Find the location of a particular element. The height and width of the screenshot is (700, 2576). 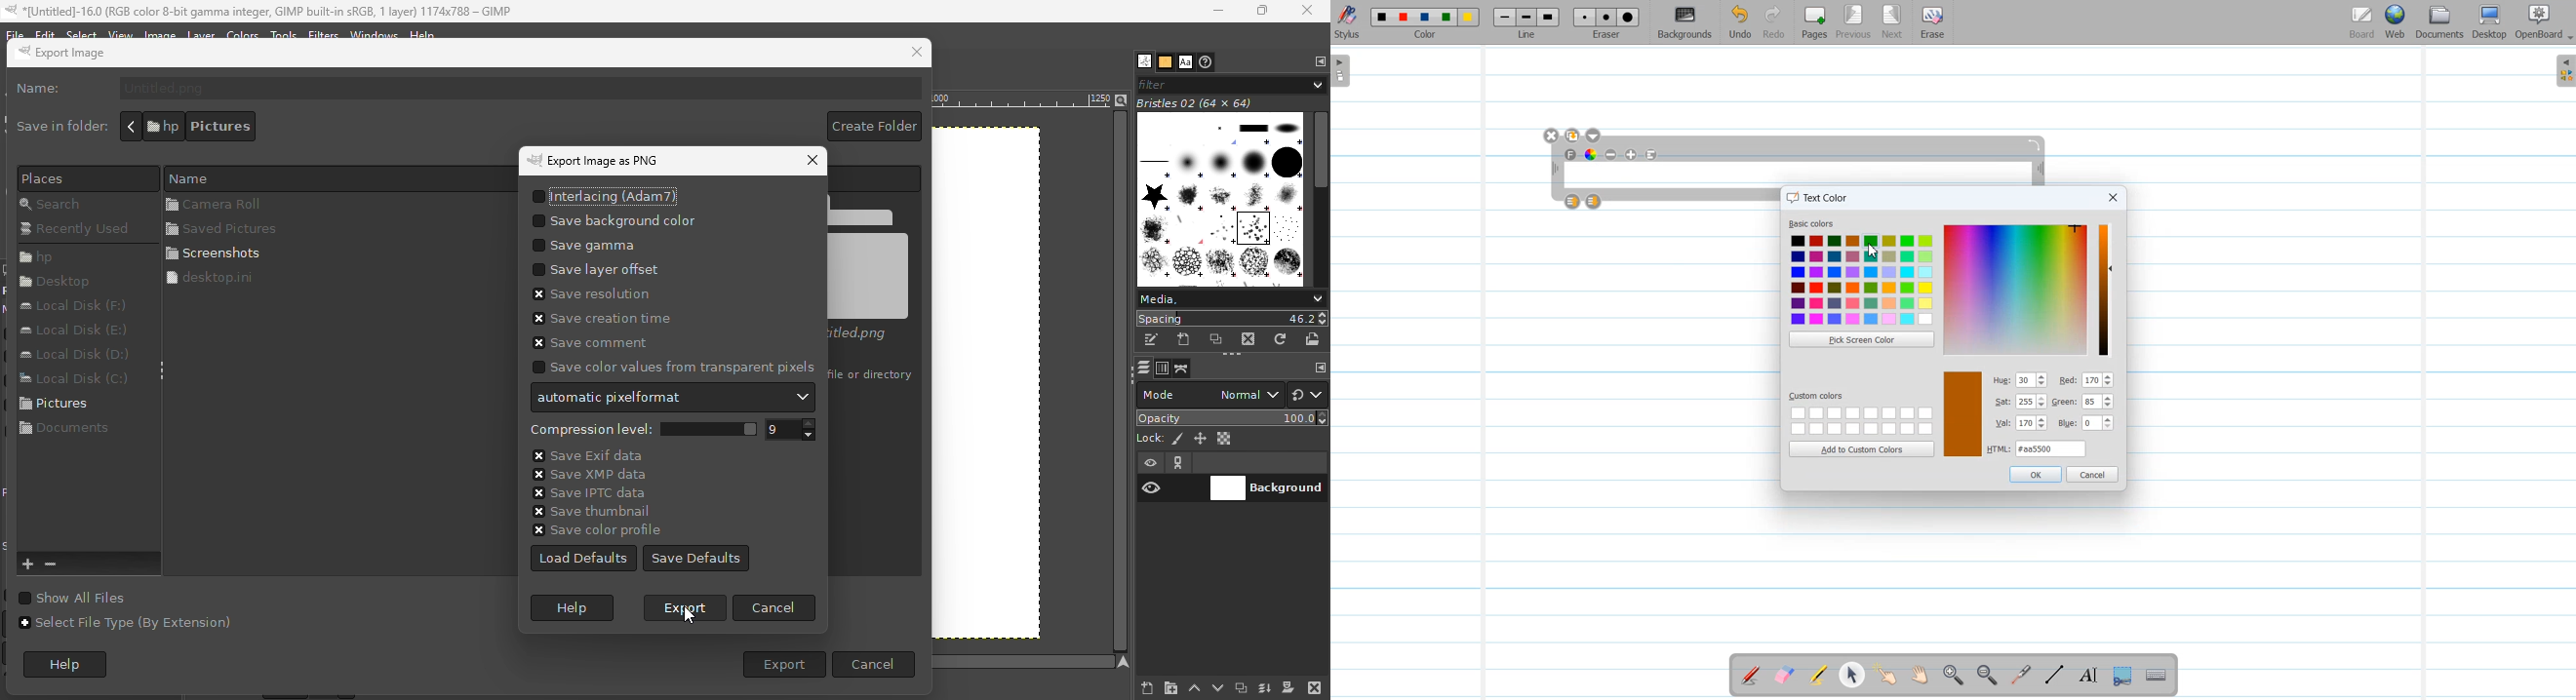

Annotate Document is located at coordinates (1751, 675).